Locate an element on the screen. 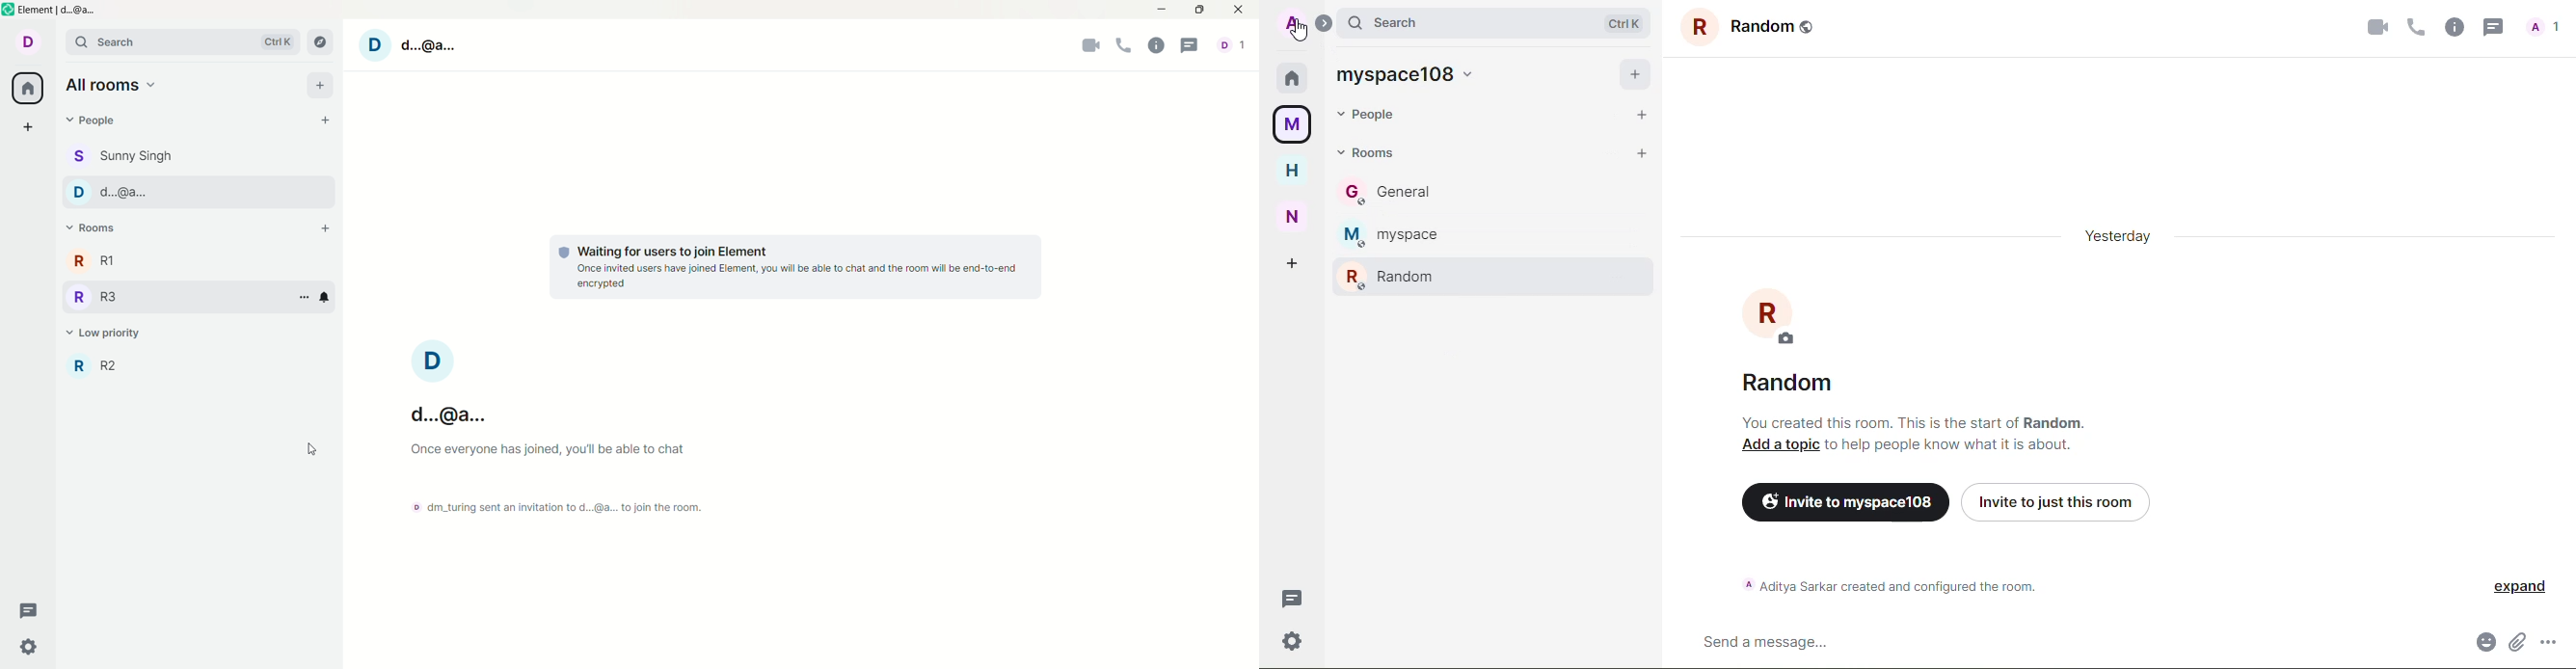 This screenshot has height=672, width=2576. account is located at coordinates (29, 43).